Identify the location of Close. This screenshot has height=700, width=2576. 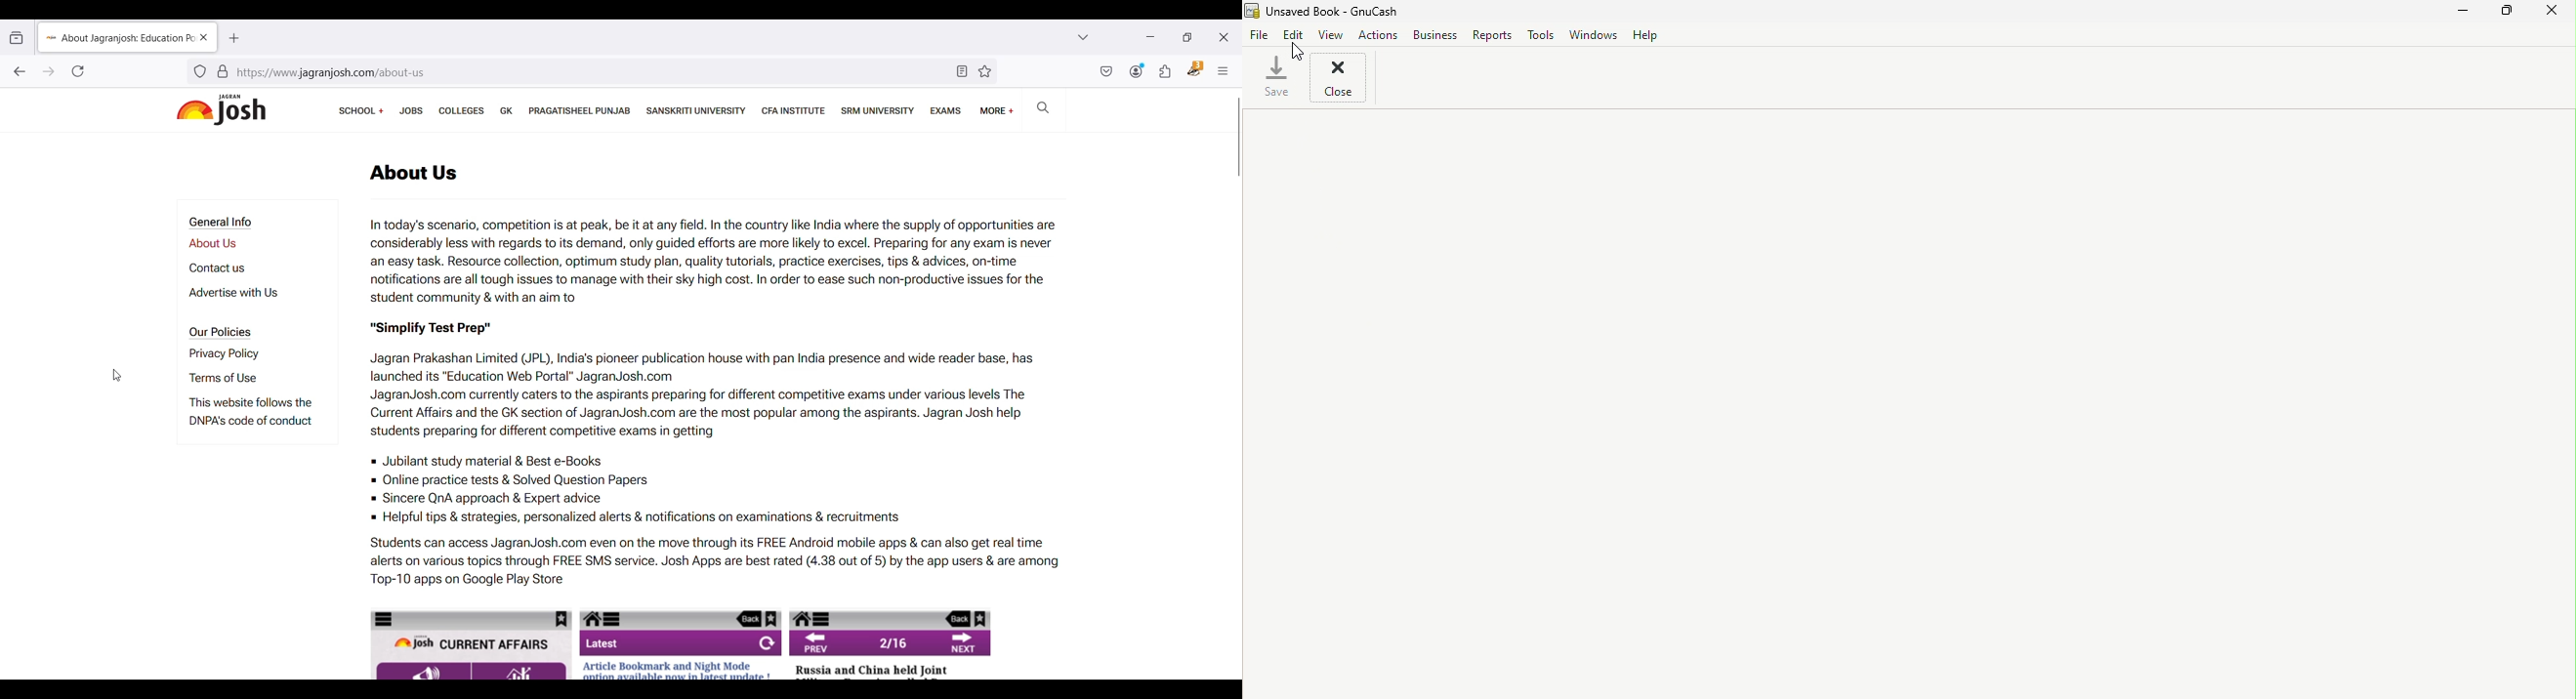
(1341, 79).